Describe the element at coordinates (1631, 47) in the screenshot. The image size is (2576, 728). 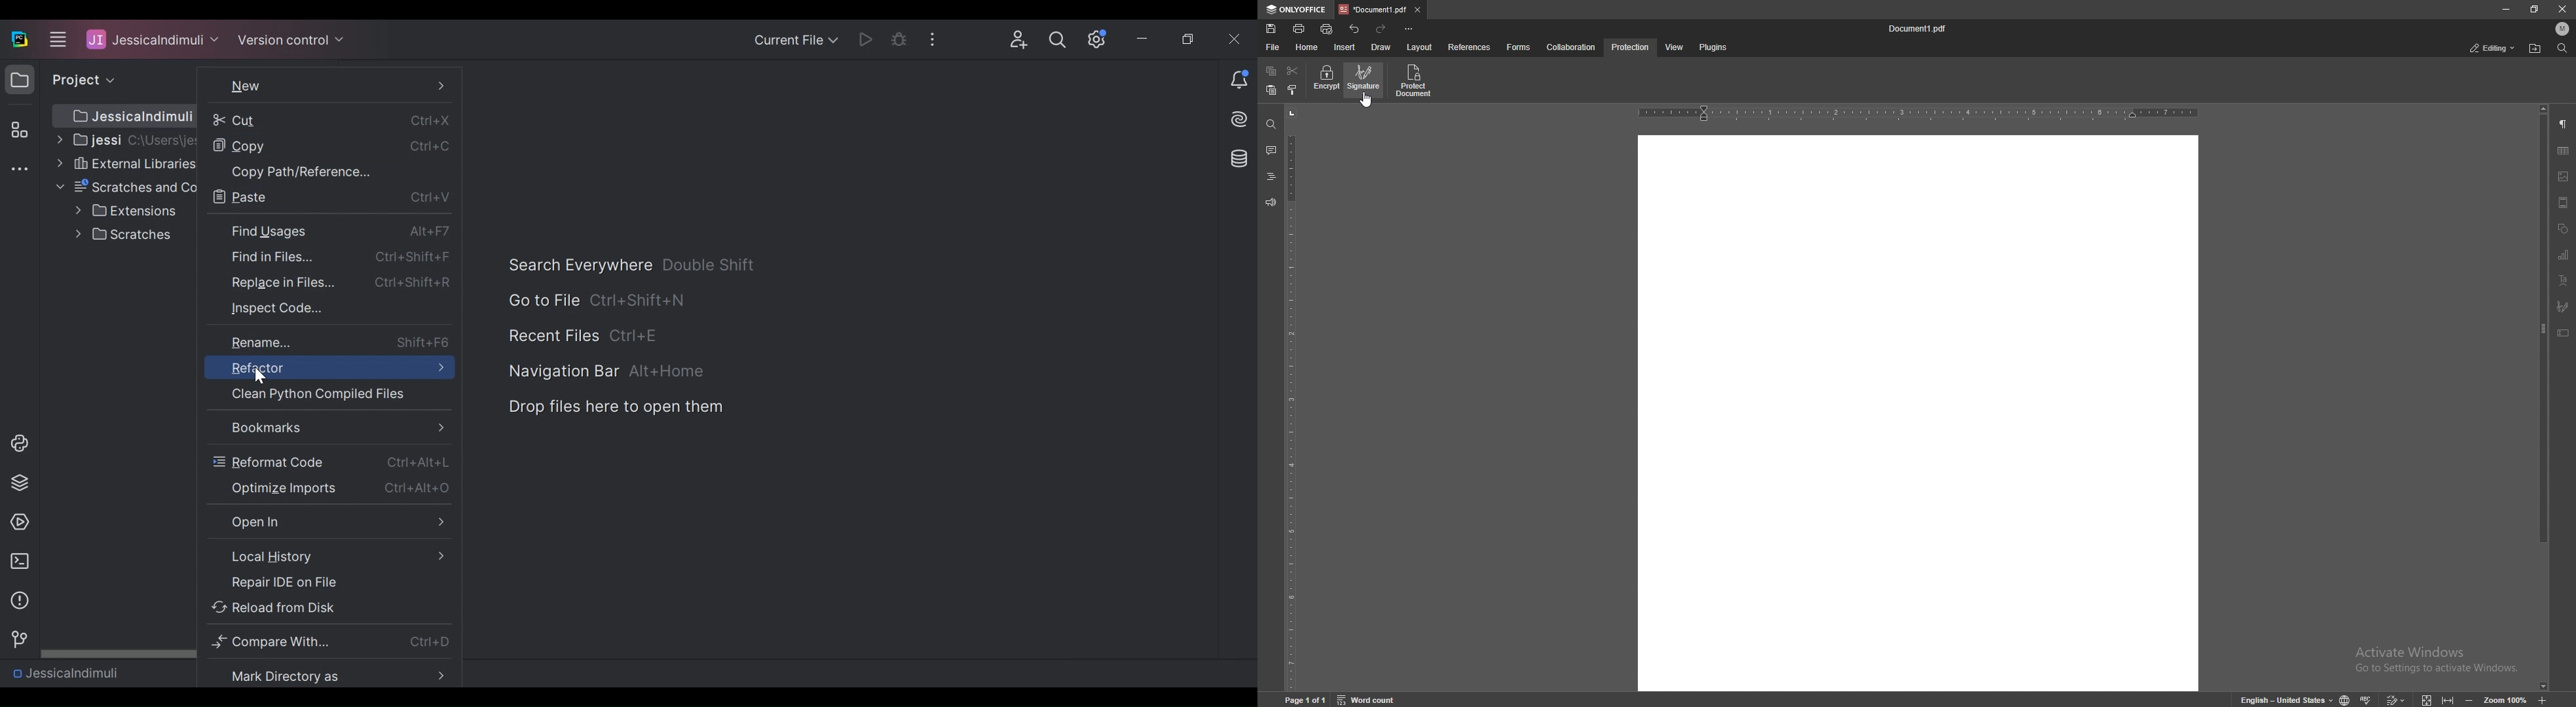
I see `protection` at that location.